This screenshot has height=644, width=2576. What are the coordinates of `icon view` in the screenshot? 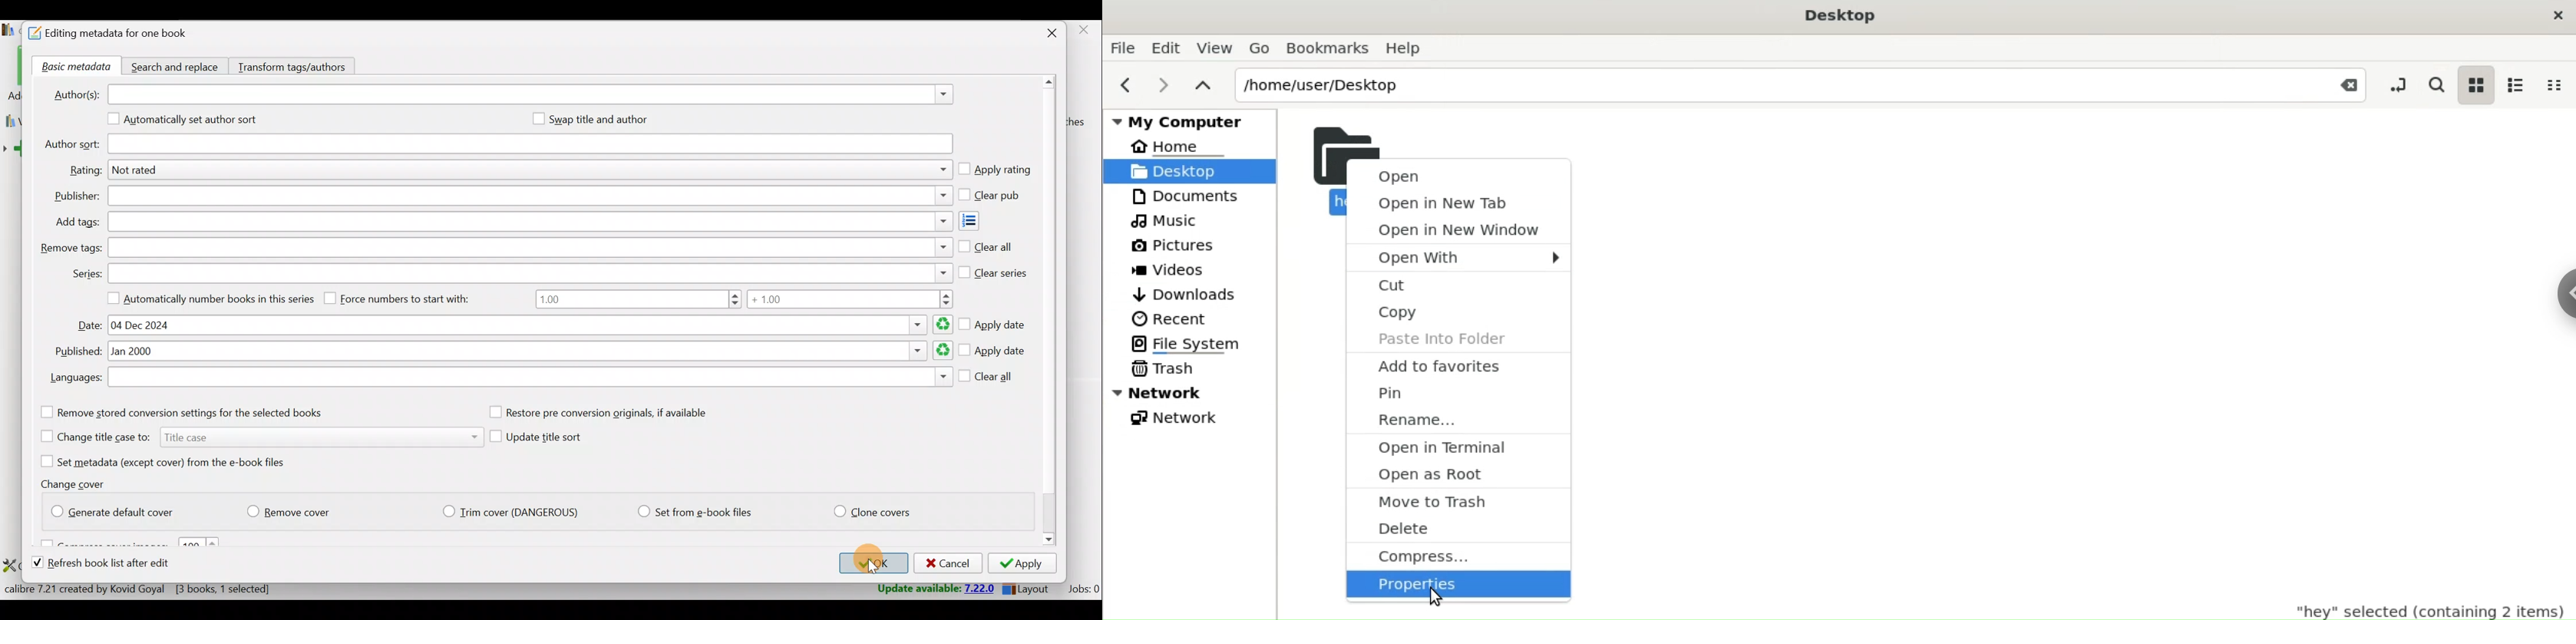 It's located at (2476, 85).